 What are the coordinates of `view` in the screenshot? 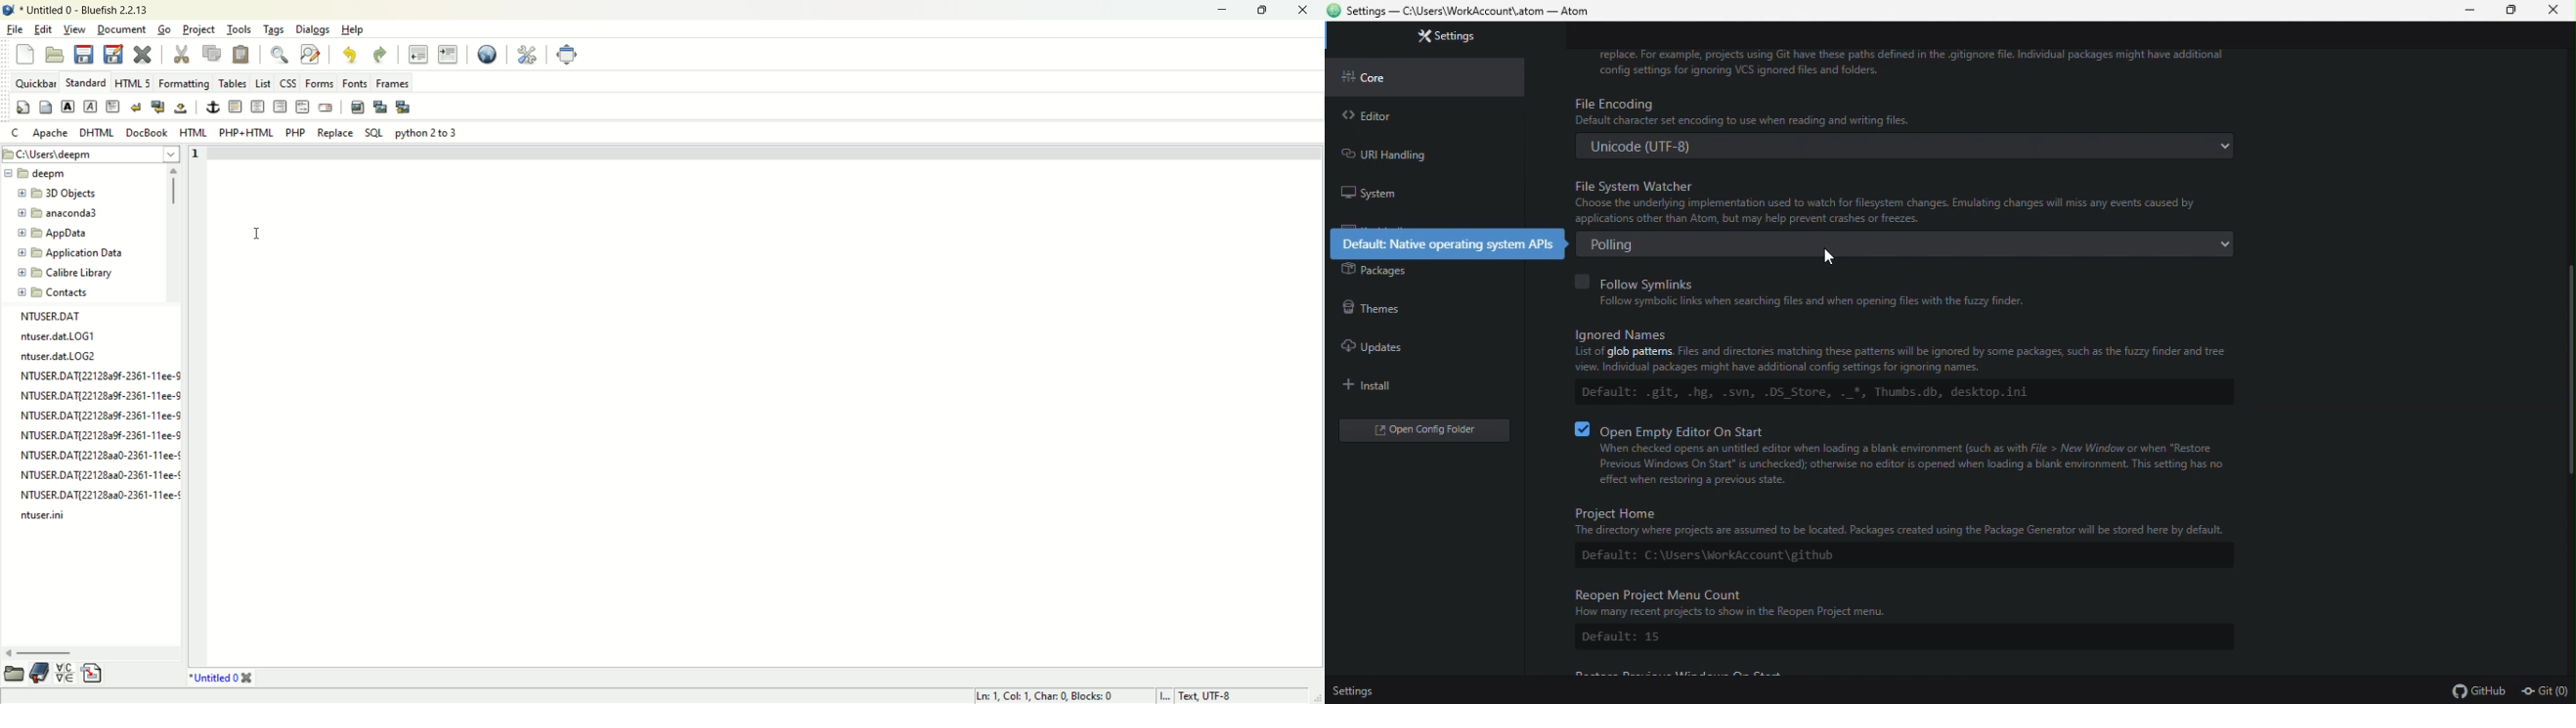 It's located at (75, 30).